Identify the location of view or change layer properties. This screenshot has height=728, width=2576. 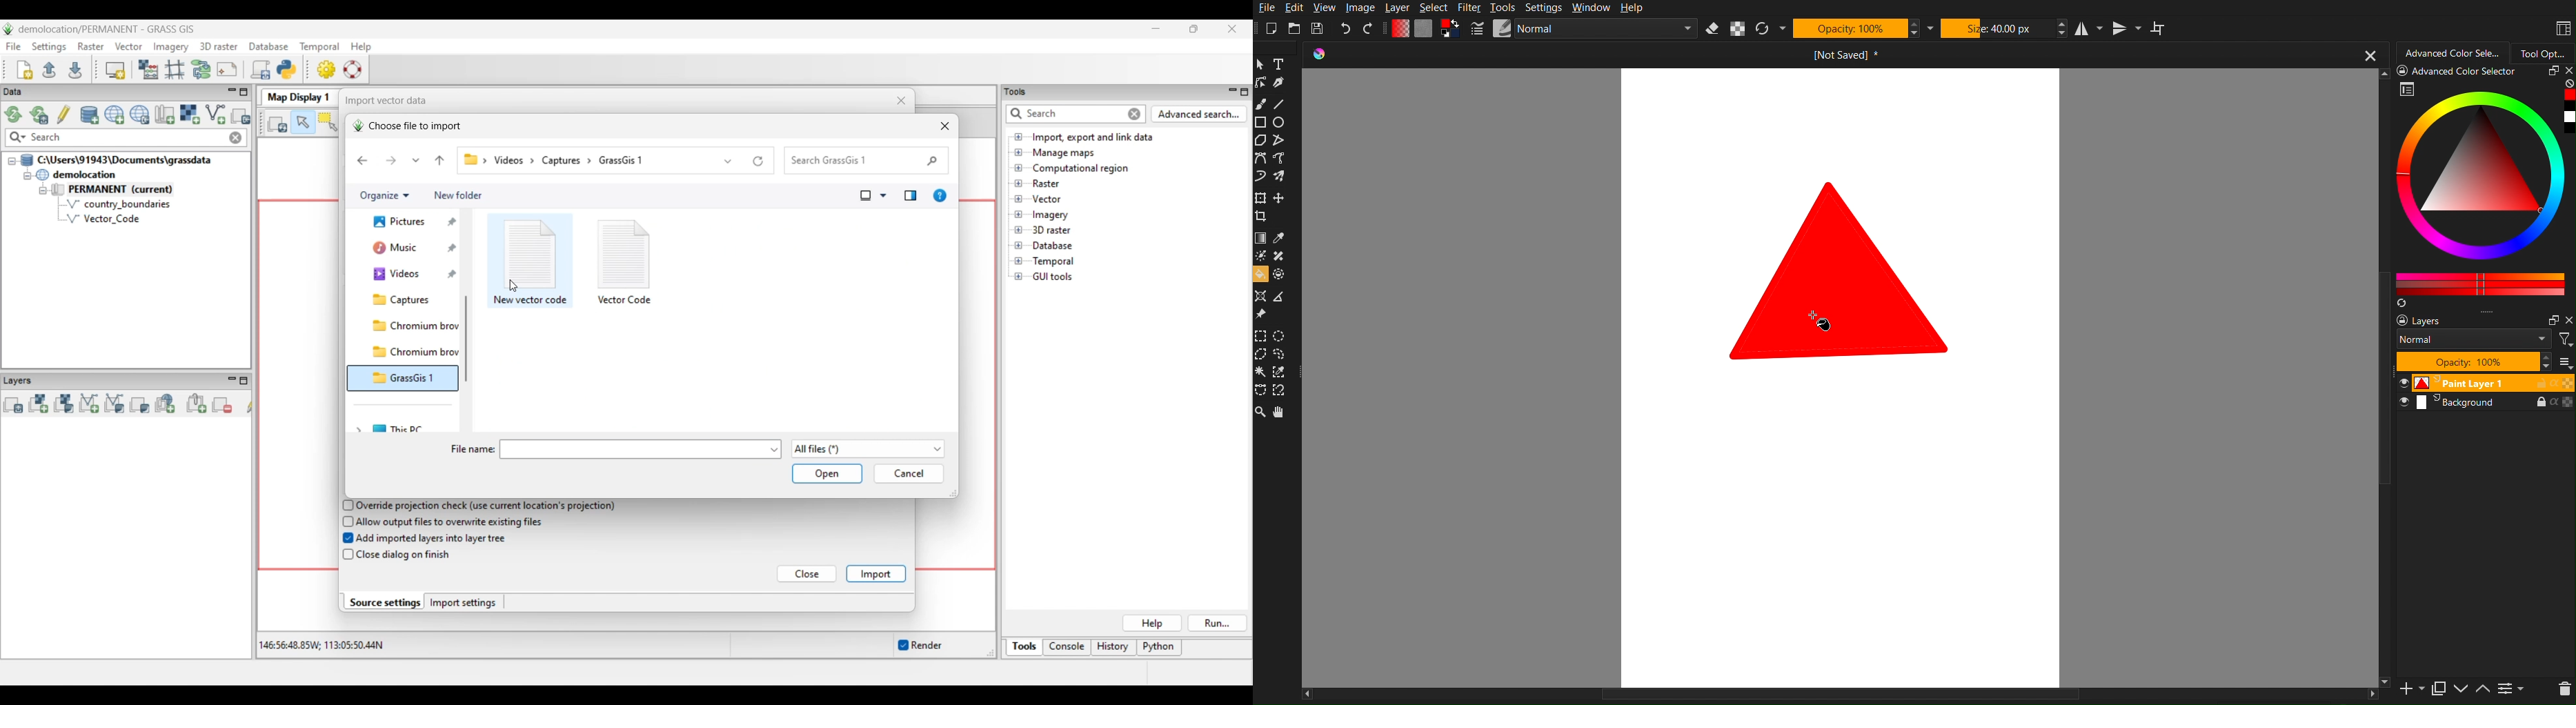
(2511, 690).